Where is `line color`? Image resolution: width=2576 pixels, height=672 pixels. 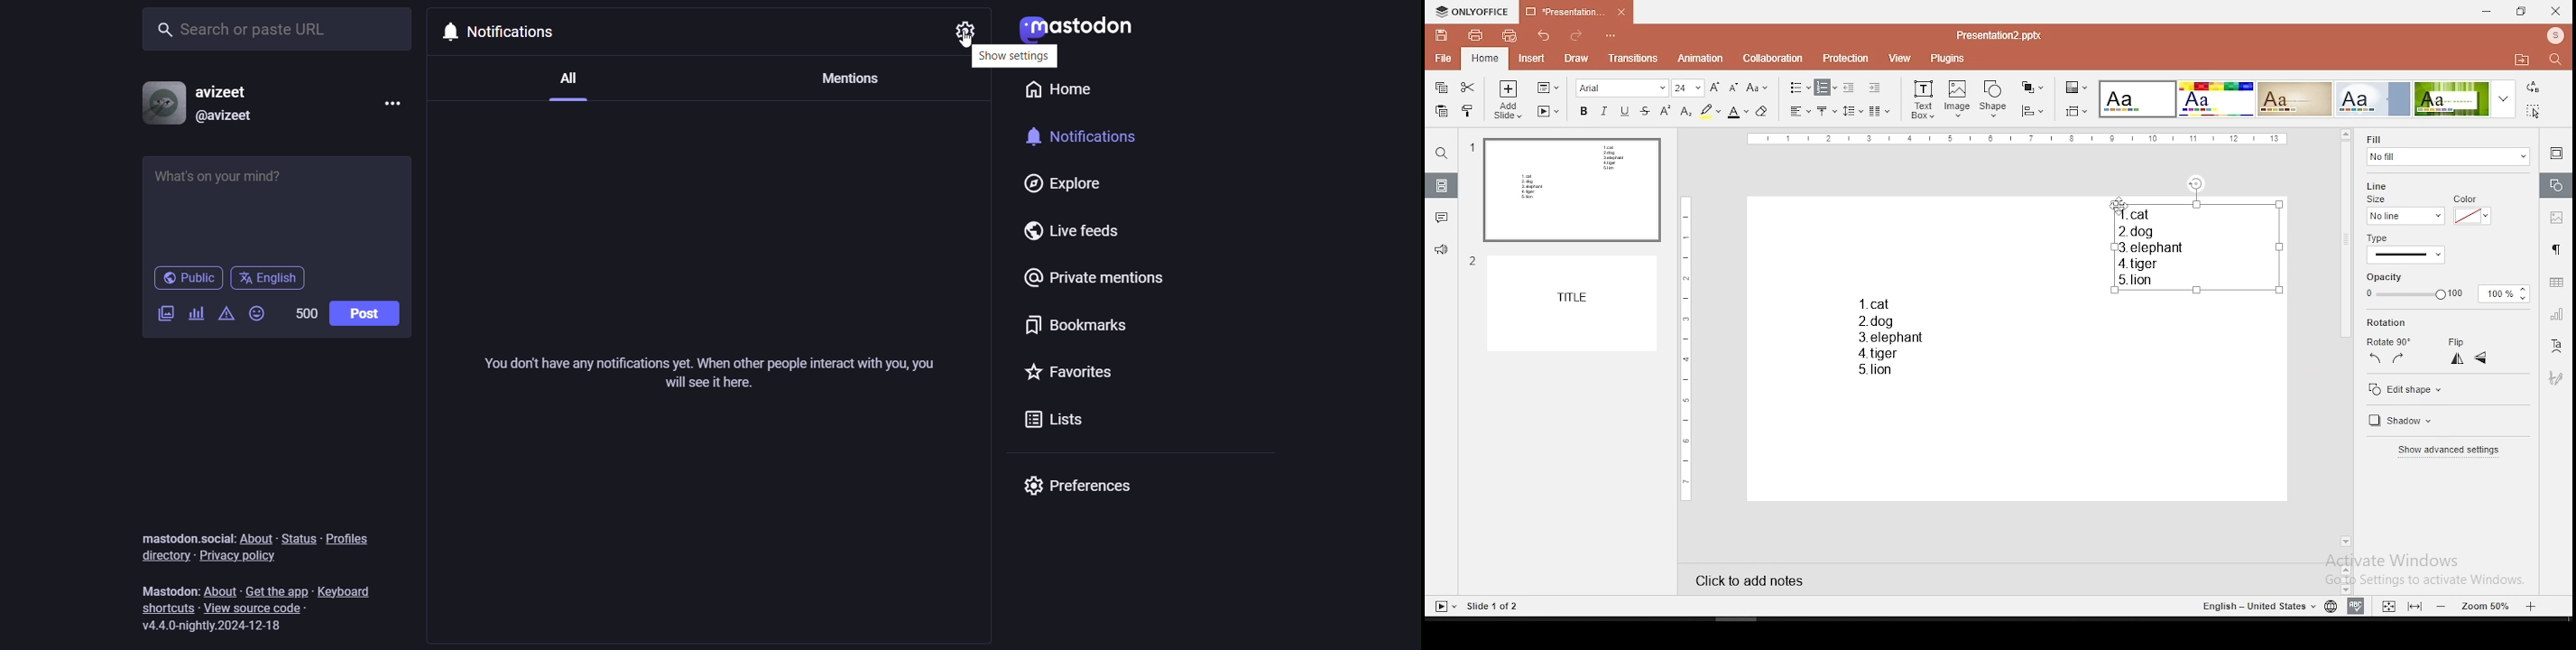 line color is located at coordinates (2471, 210).